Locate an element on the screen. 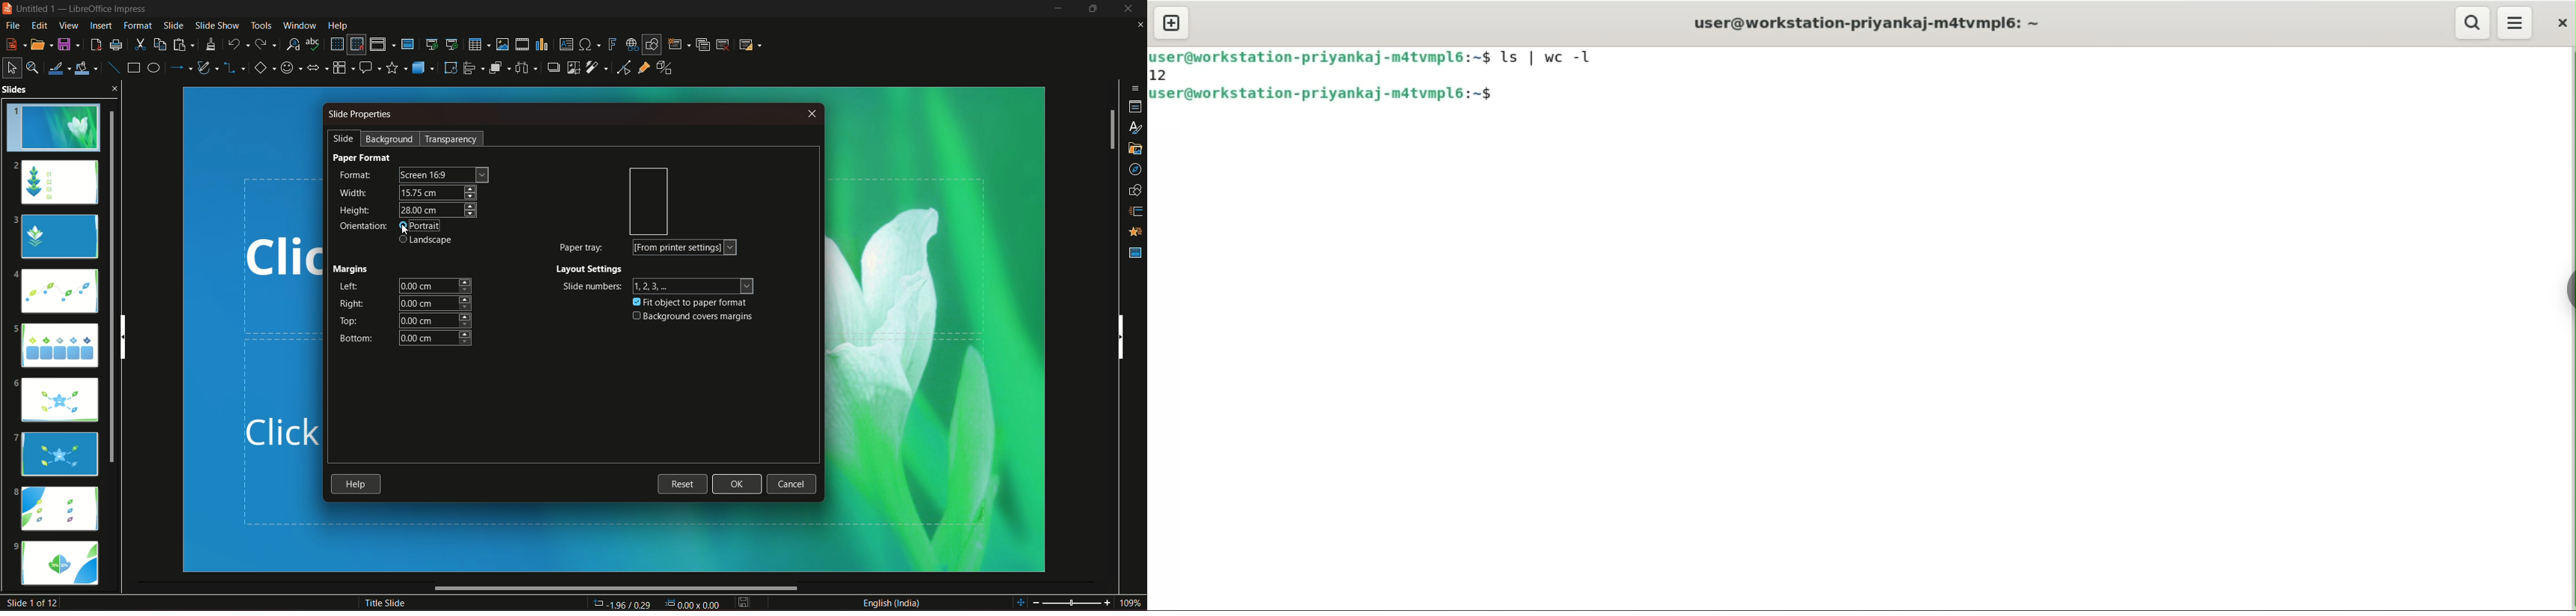 The image size is (2576, 616). edit is located at coordinates (38, 25).